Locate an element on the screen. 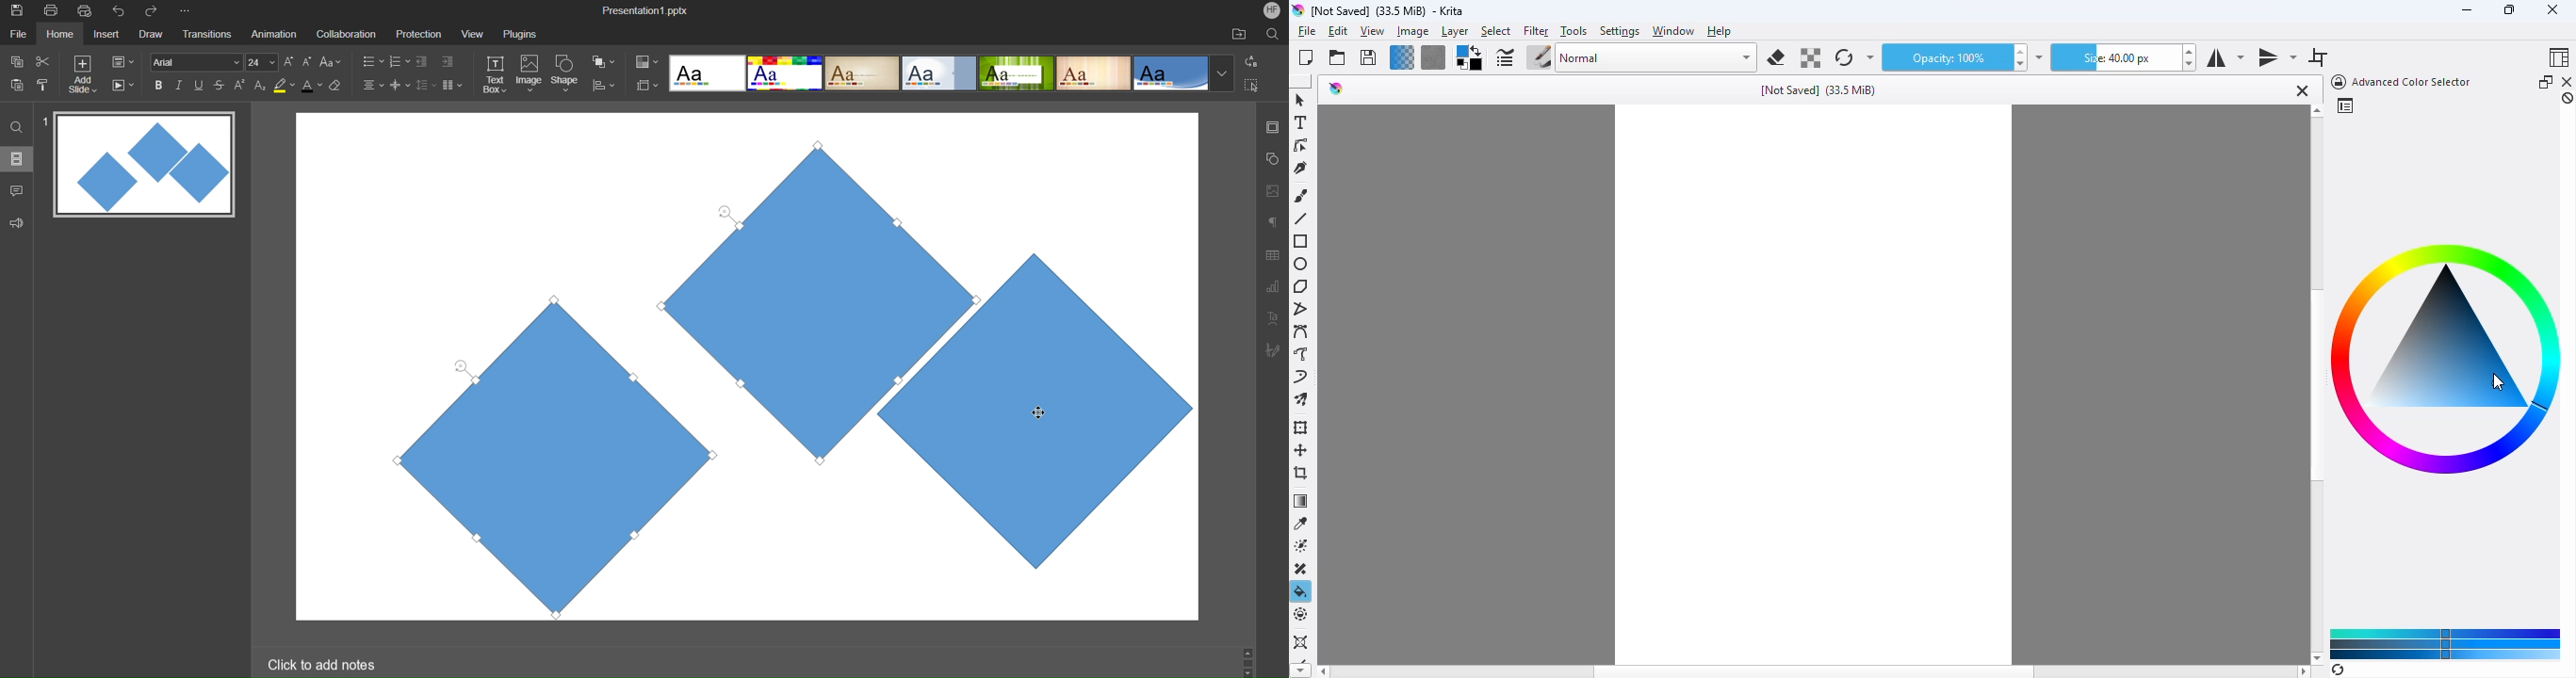 Image resolution: width=2576 pixels, height=700 pixels. Number List is located at coordinates (398, 63).